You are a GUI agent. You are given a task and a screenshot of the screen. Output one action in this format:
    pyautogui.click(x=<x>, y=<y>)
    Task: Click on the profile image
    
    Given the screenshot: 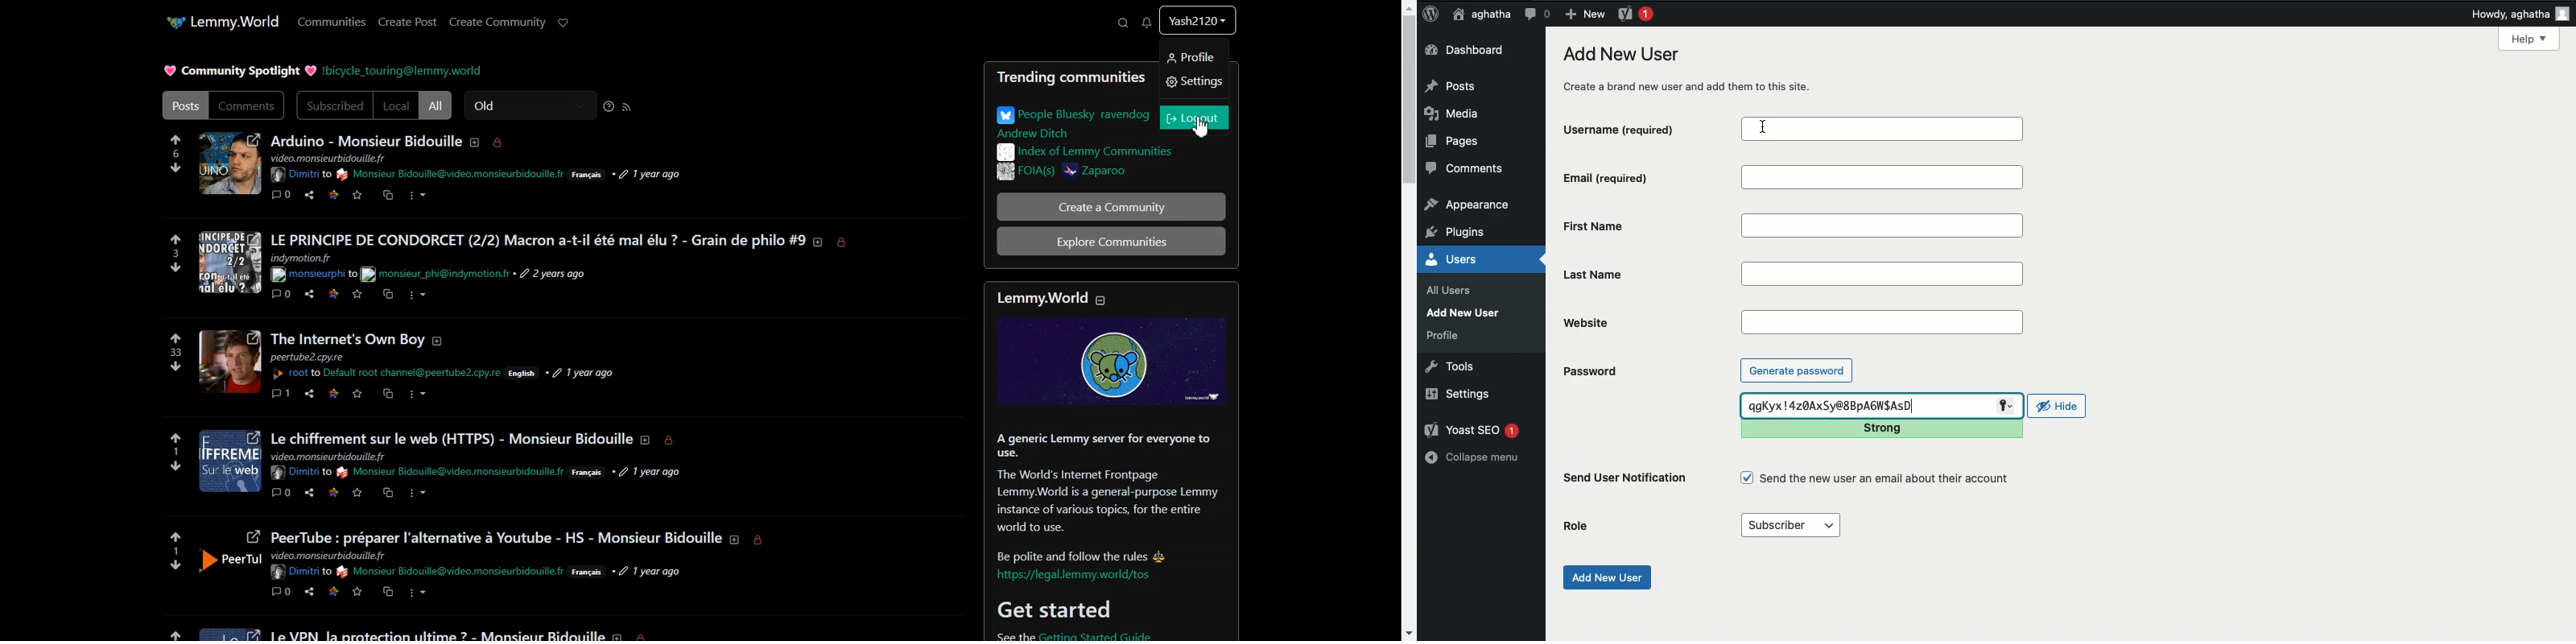 What is the action you would take?
    pyautogui.click(x=230, y=557)
    